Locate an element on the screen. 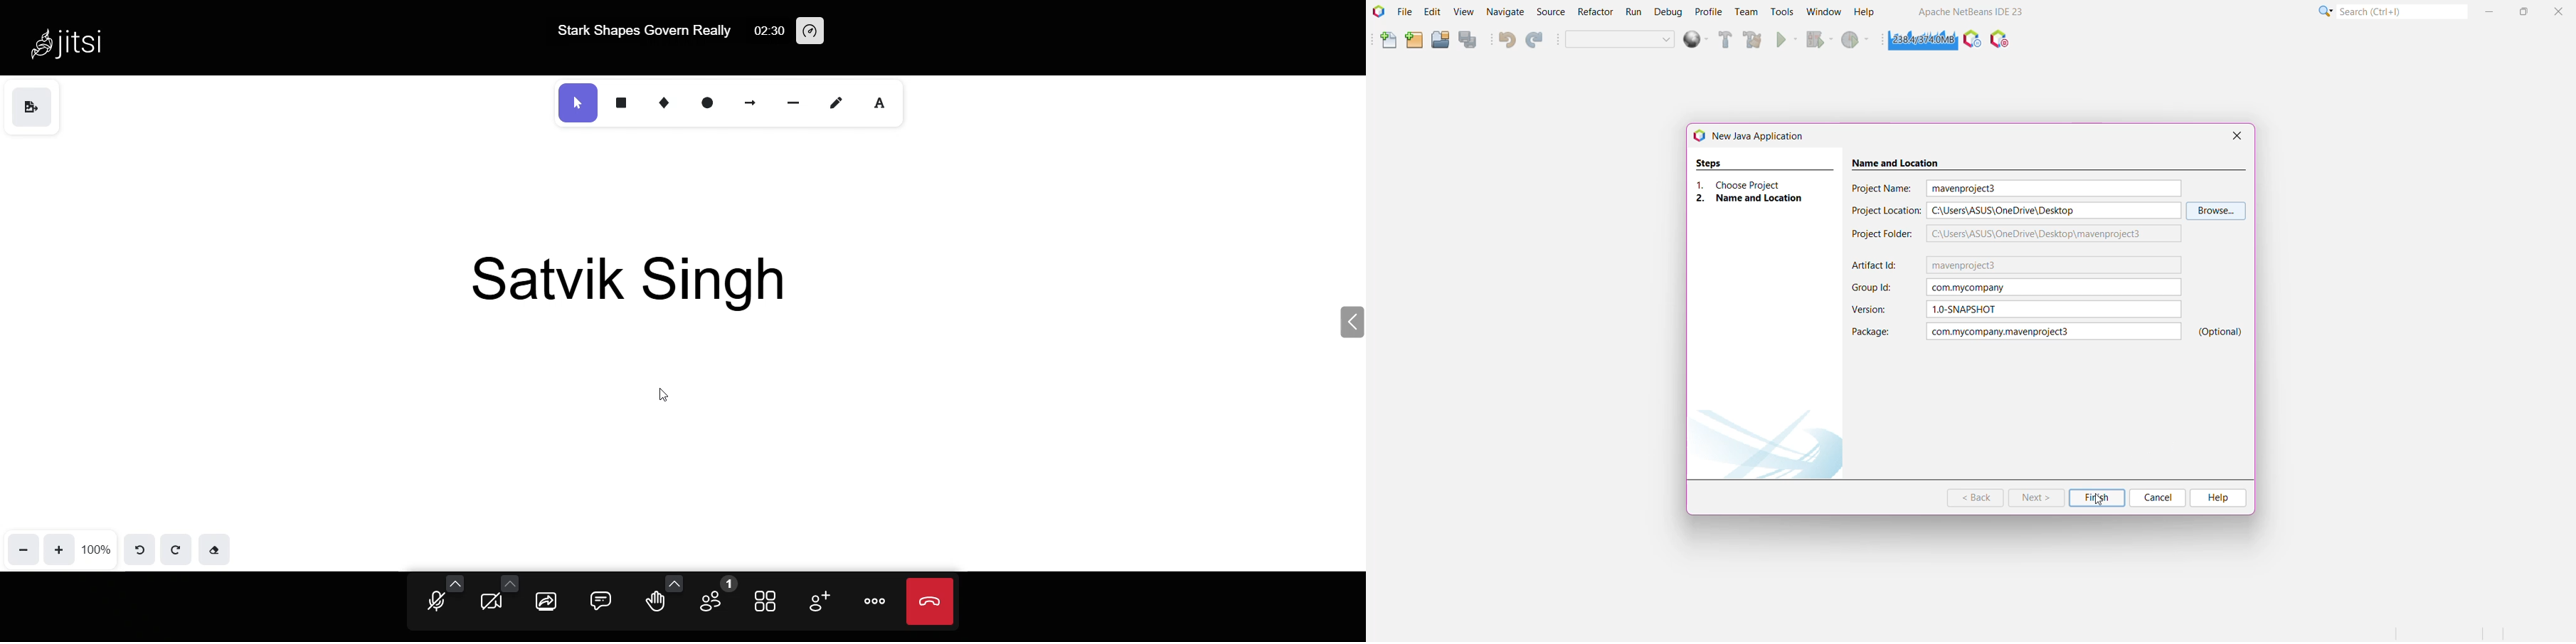  Team is located at coordinates (1746, 13).